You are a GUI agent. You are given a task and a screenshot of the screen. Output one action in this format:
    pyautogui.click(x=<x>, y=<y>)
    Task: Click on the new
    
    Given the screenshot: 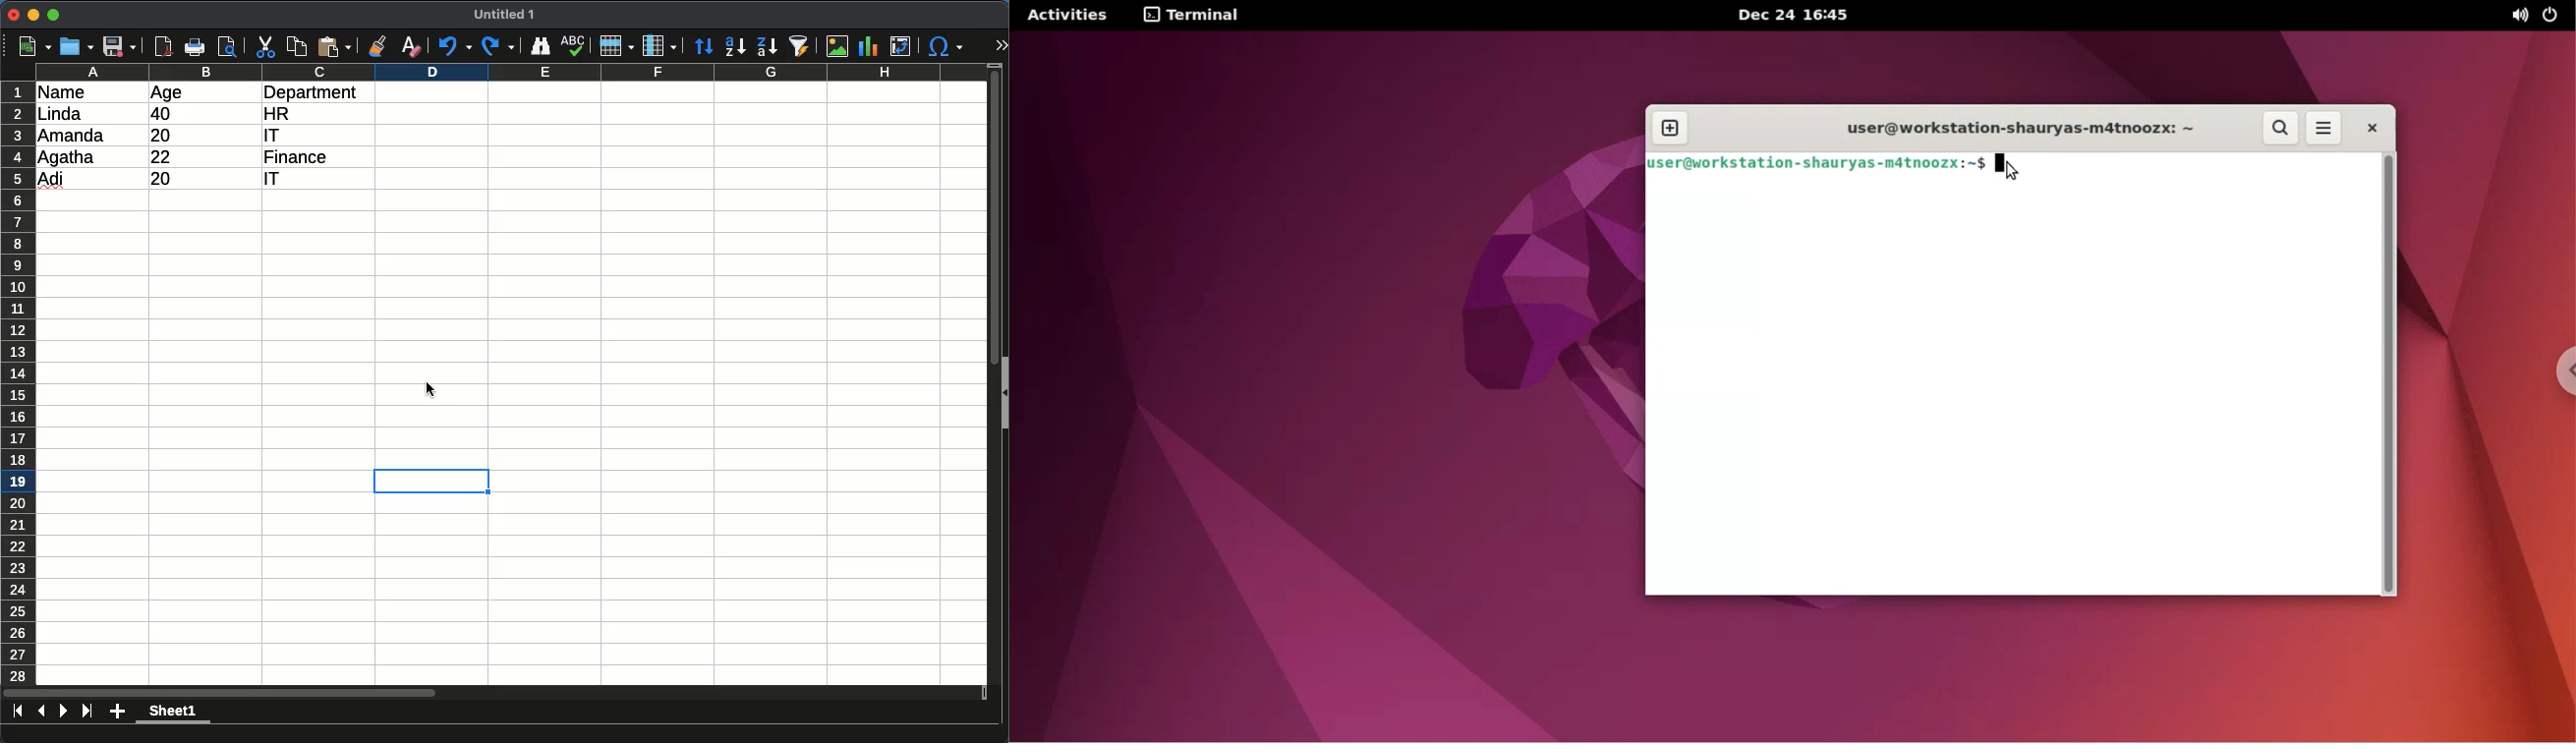 What is the action you would take?
    pyautogui.click(x=33, y=46)
    